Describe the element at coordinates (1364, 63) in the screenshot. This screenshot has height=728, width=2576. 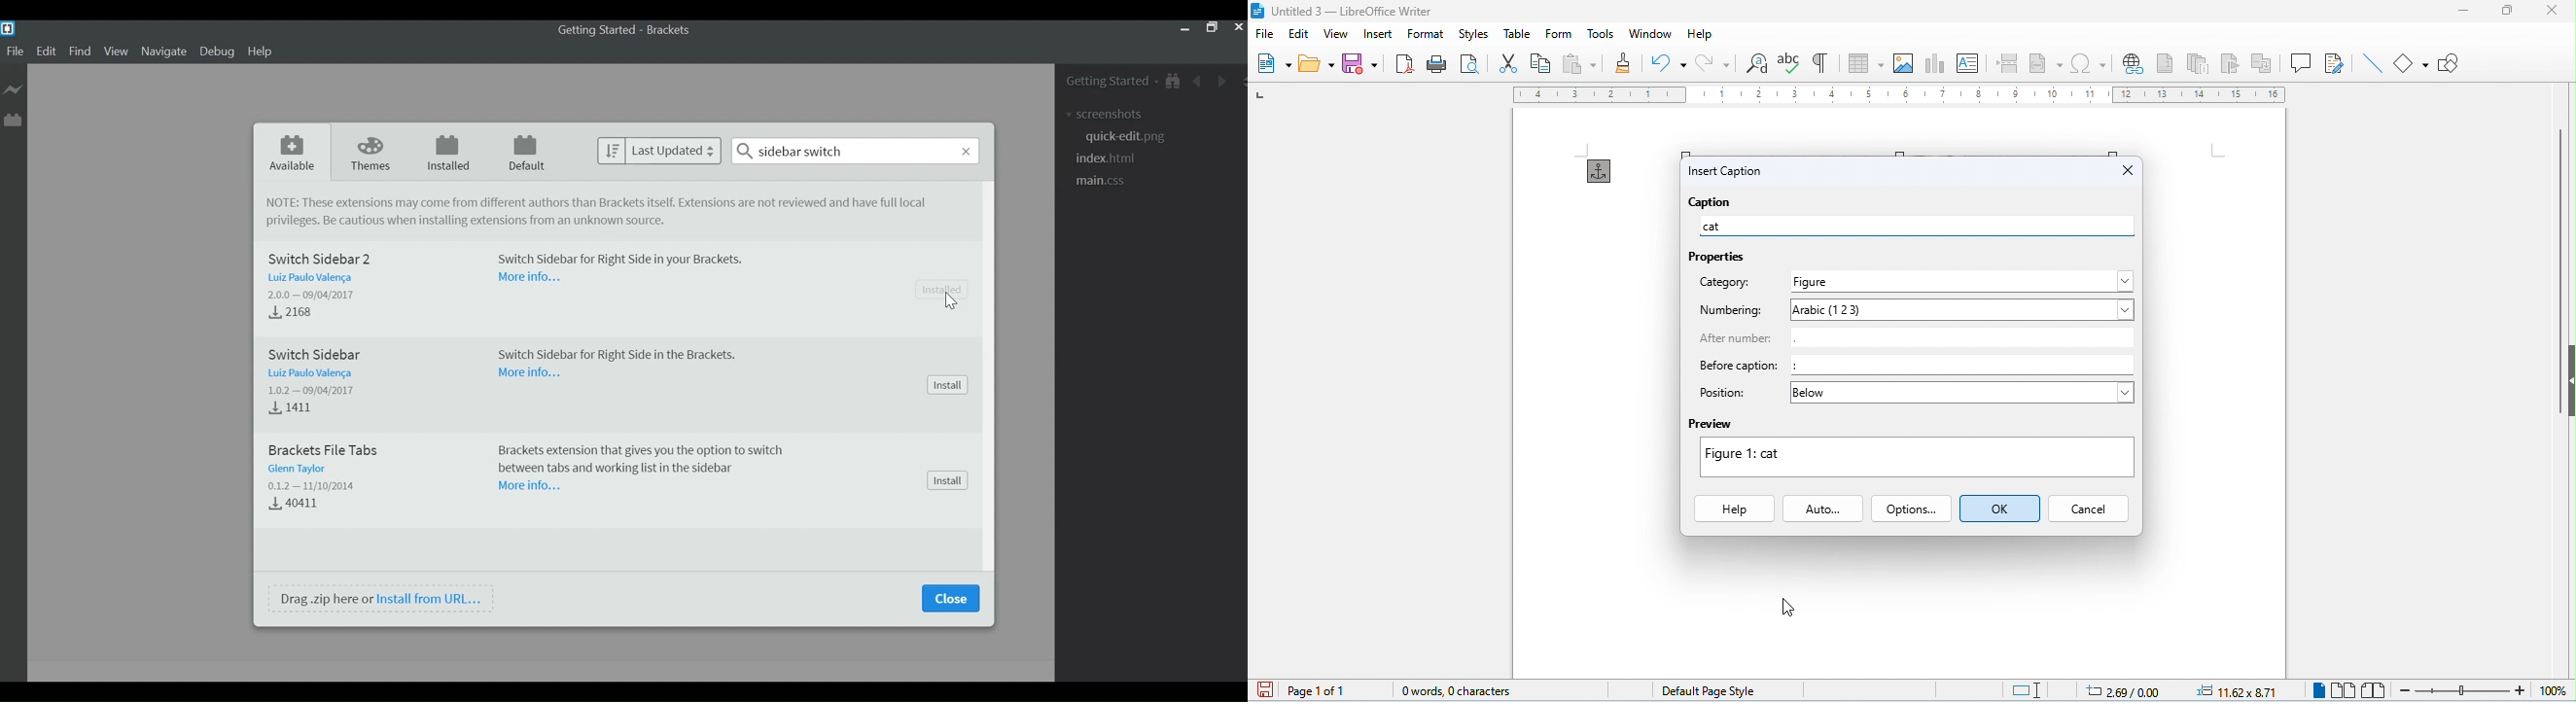
I see `save` at that location.